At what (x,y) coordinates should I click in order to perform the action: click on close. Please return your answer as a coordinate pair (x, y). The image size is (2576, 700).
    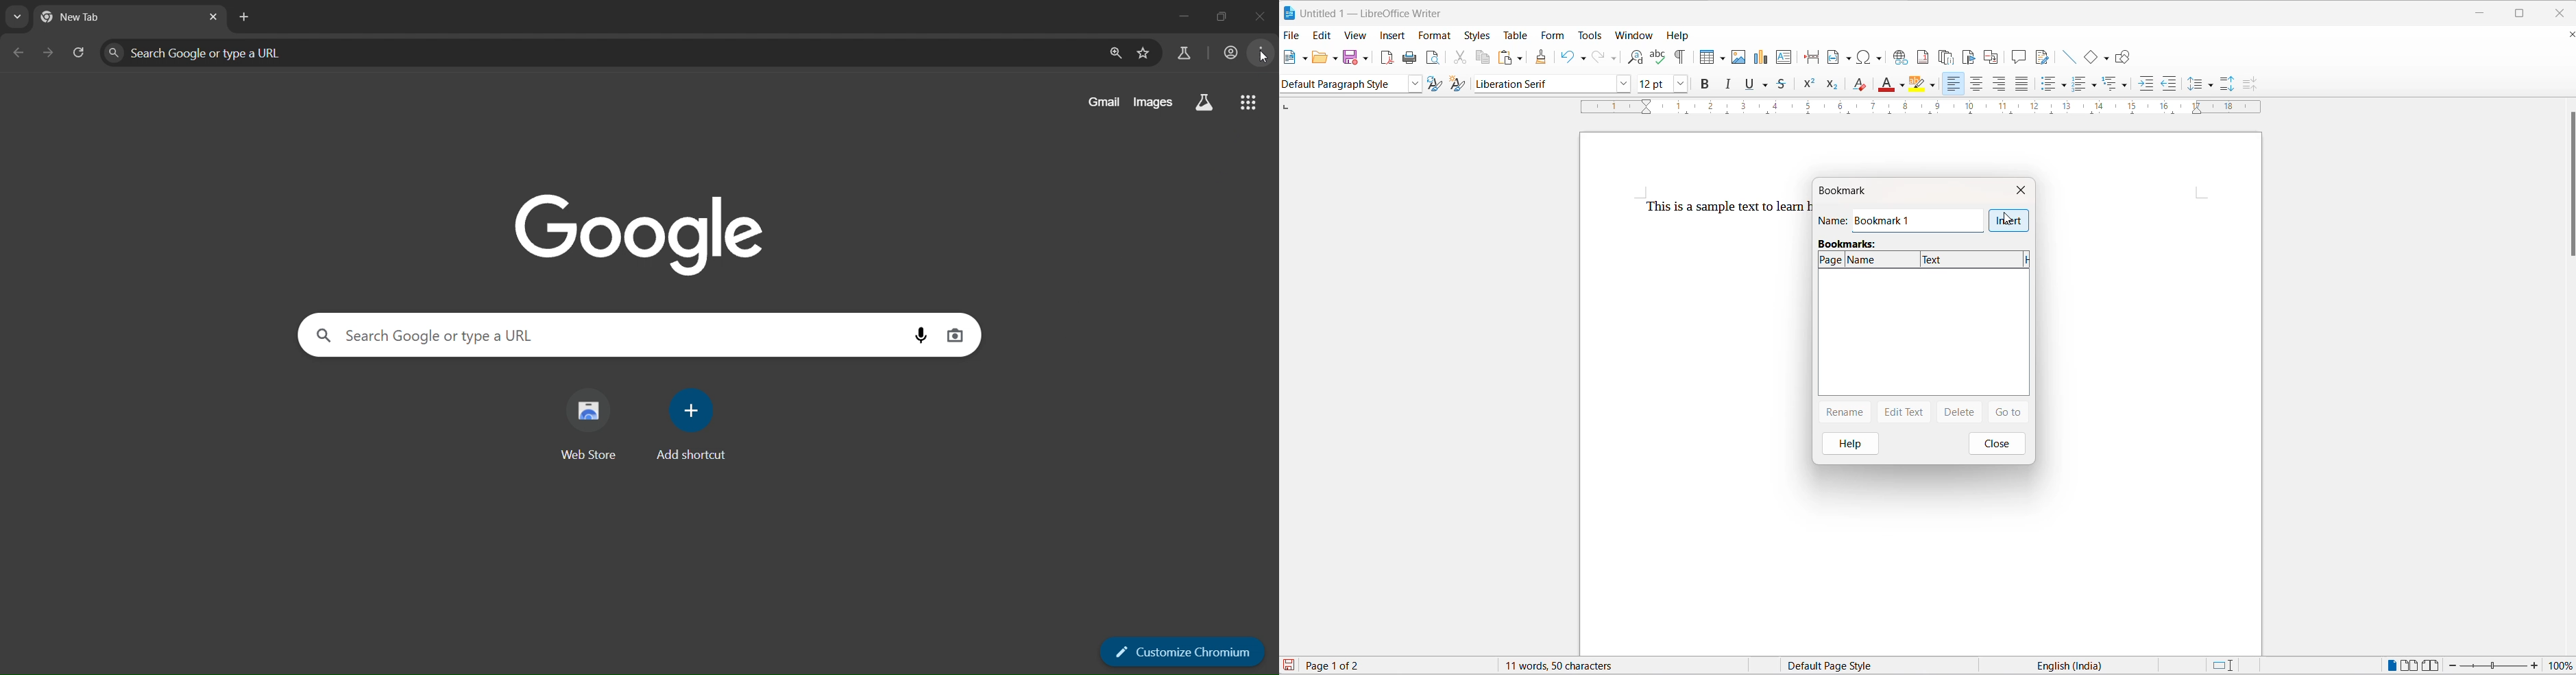
    Looking at the image, I should click on (1258, 15).